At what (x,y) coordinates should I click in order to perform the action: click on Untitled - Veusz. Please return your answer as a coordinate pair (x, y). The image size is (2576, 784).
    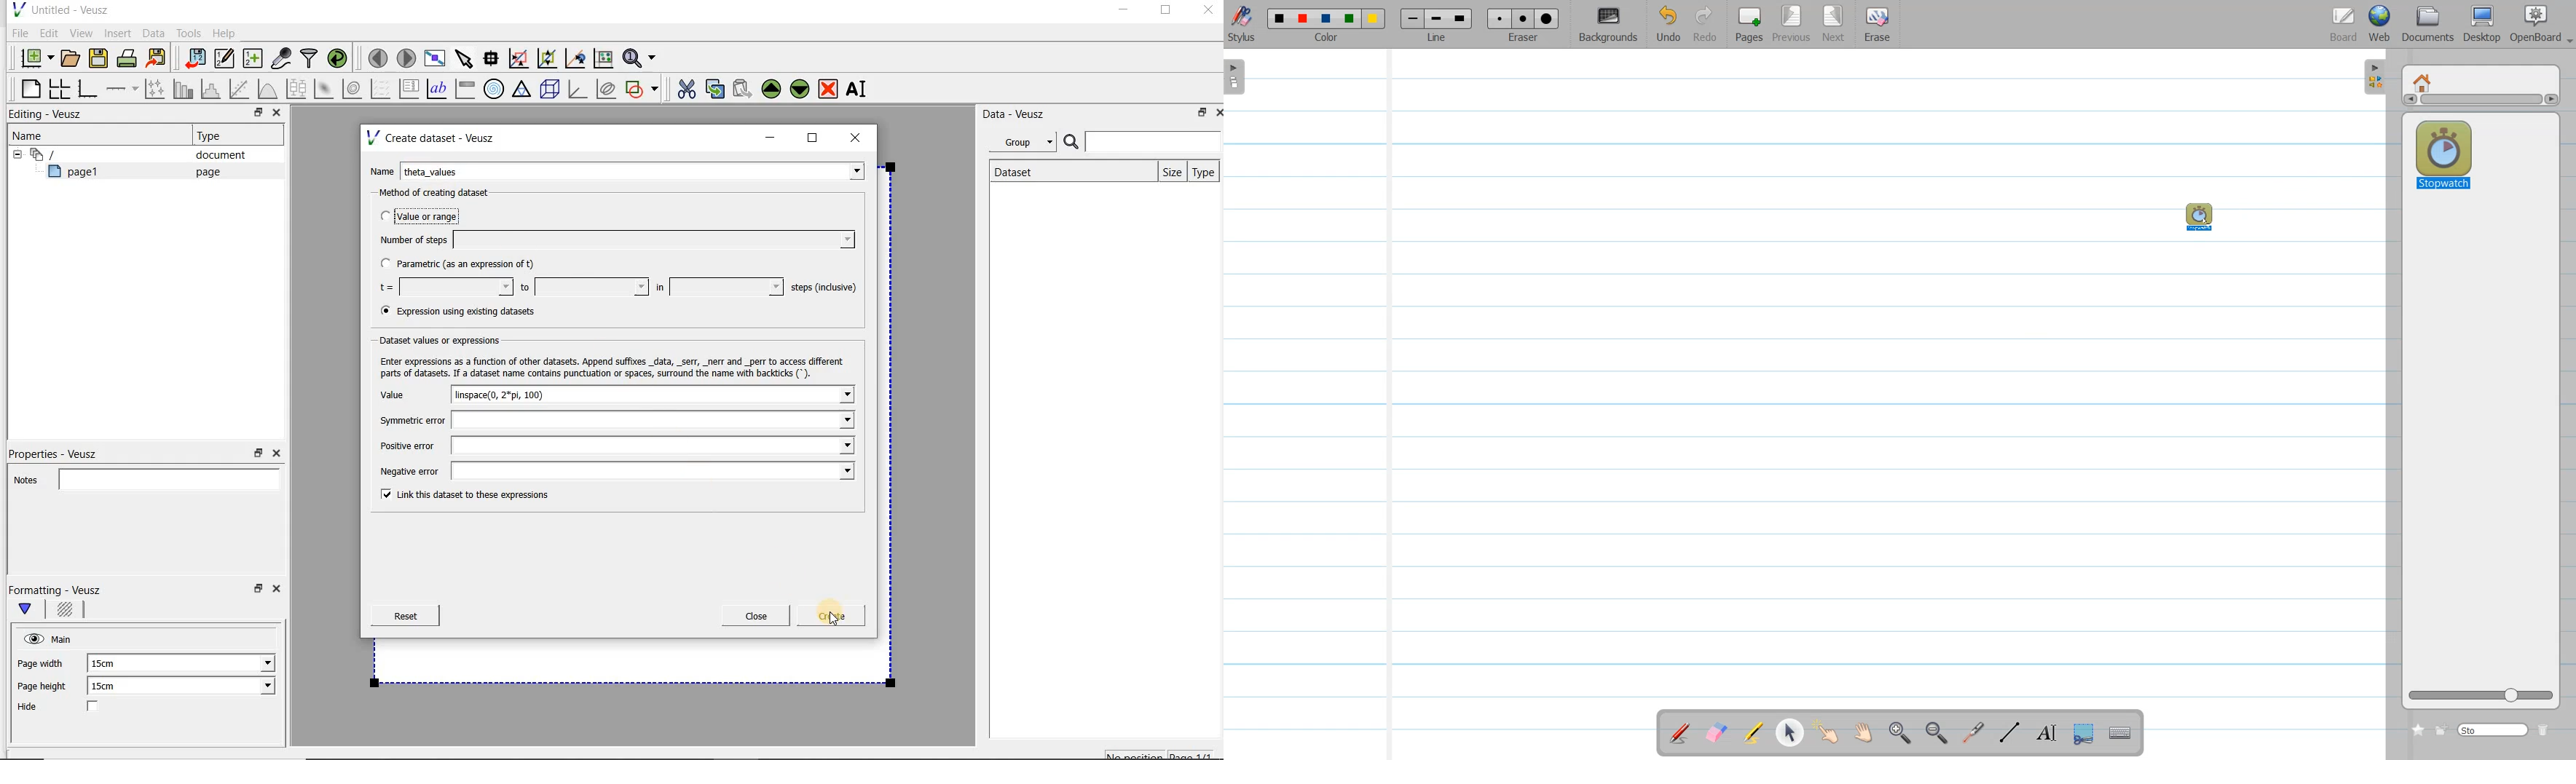
    Looking at the image, I should click on (59, 9).